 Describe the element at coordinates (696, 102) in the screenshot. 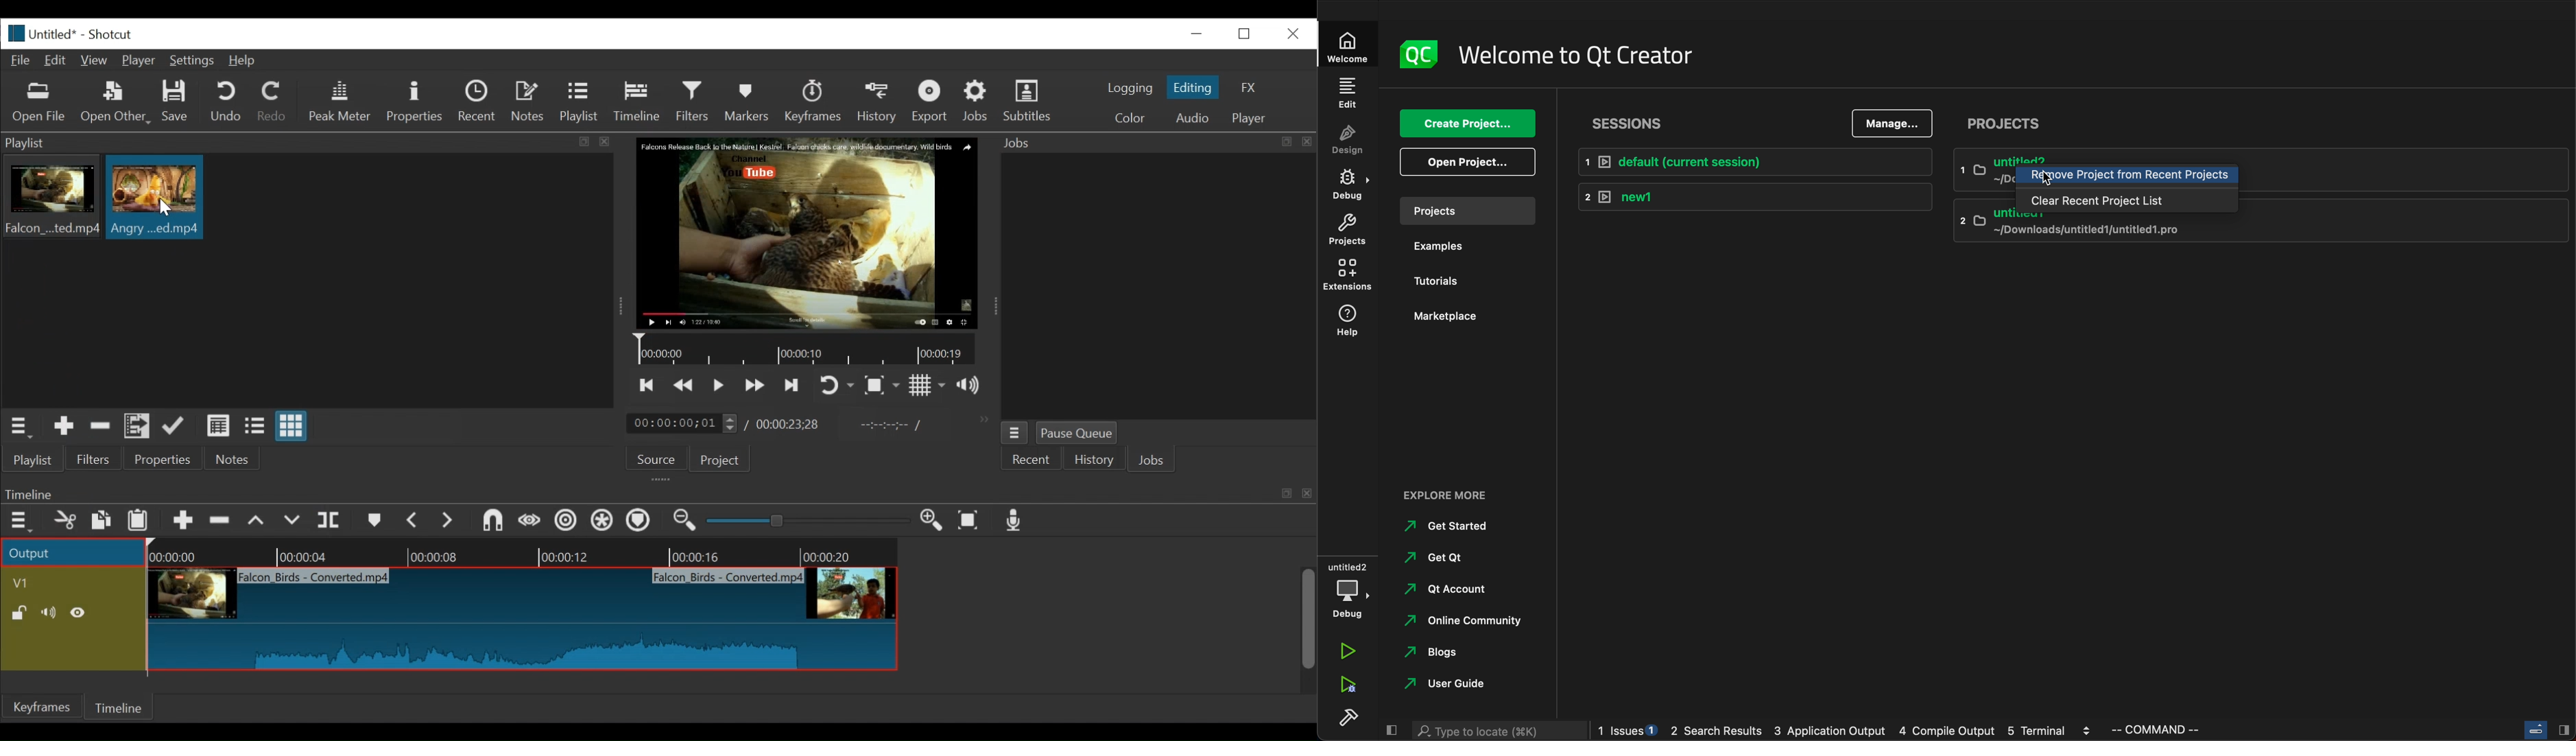

I see `Filters` at that location.